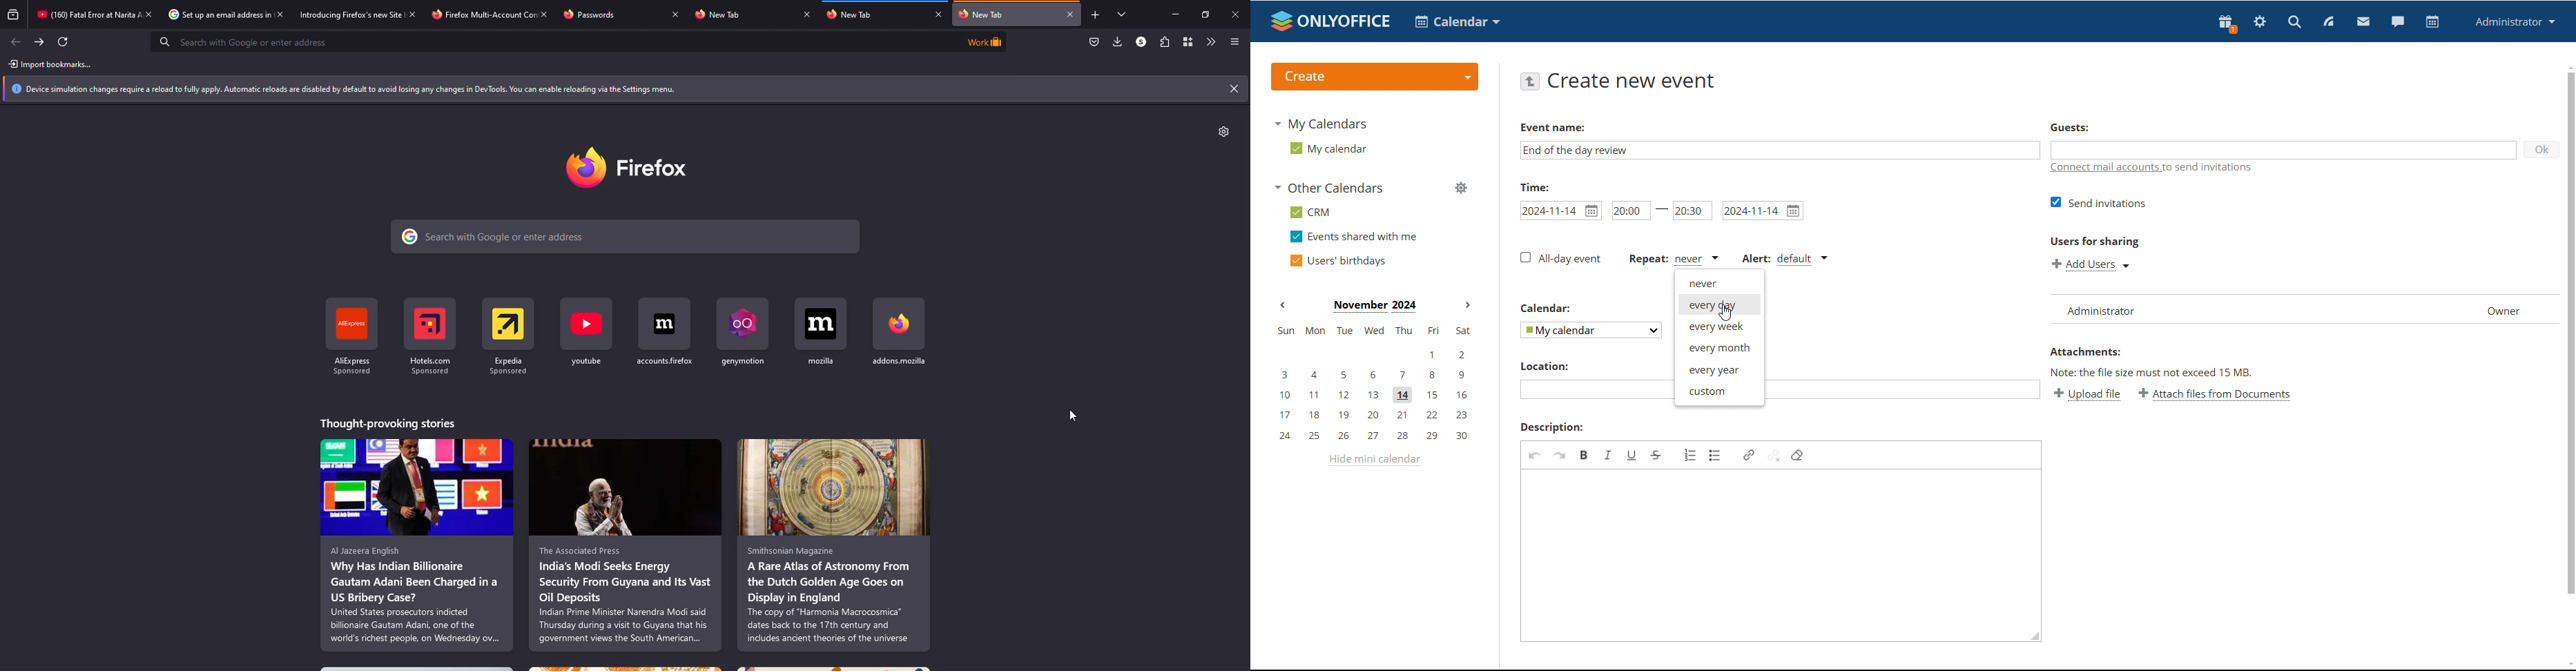 This screenshot has height=672, width=2576. I want to click on Preview of story text, so click(418, 595).